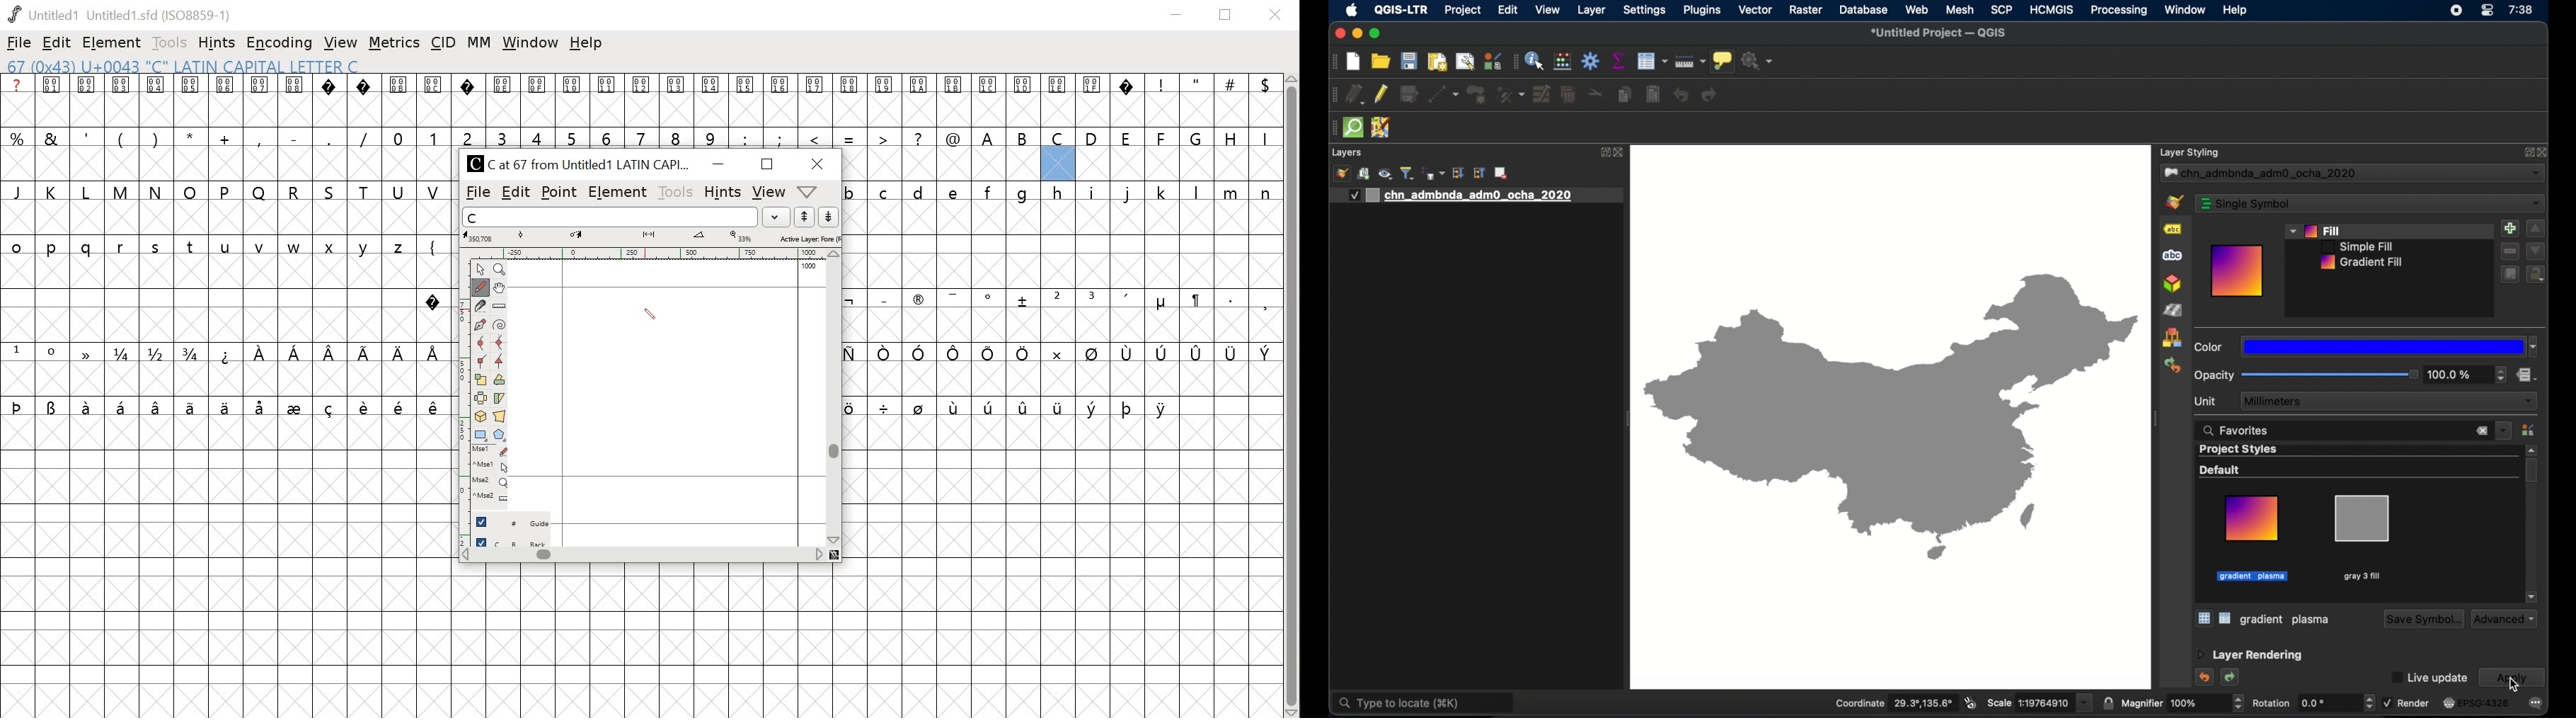  What do you see at coordinates (226, 250) in the screenshot?
I see `glyphs` at bounding box center [226, 250].